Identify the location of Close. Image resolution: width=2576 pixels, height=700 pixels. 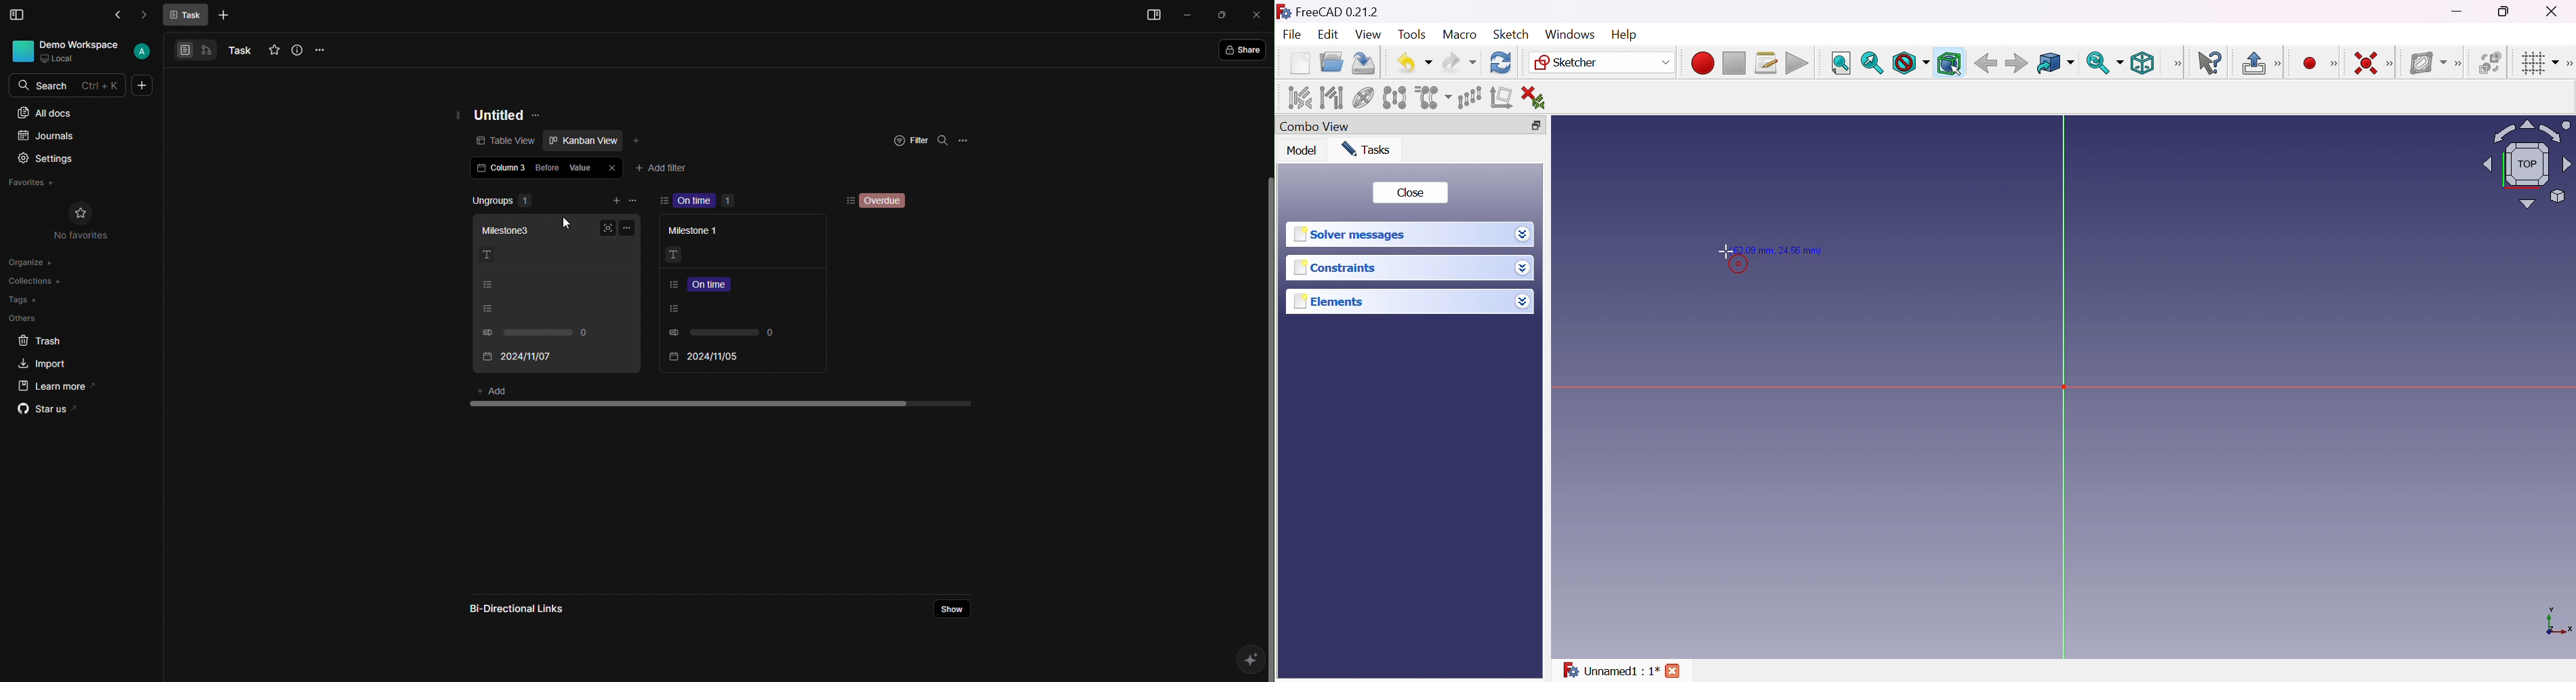
(1409, 193).